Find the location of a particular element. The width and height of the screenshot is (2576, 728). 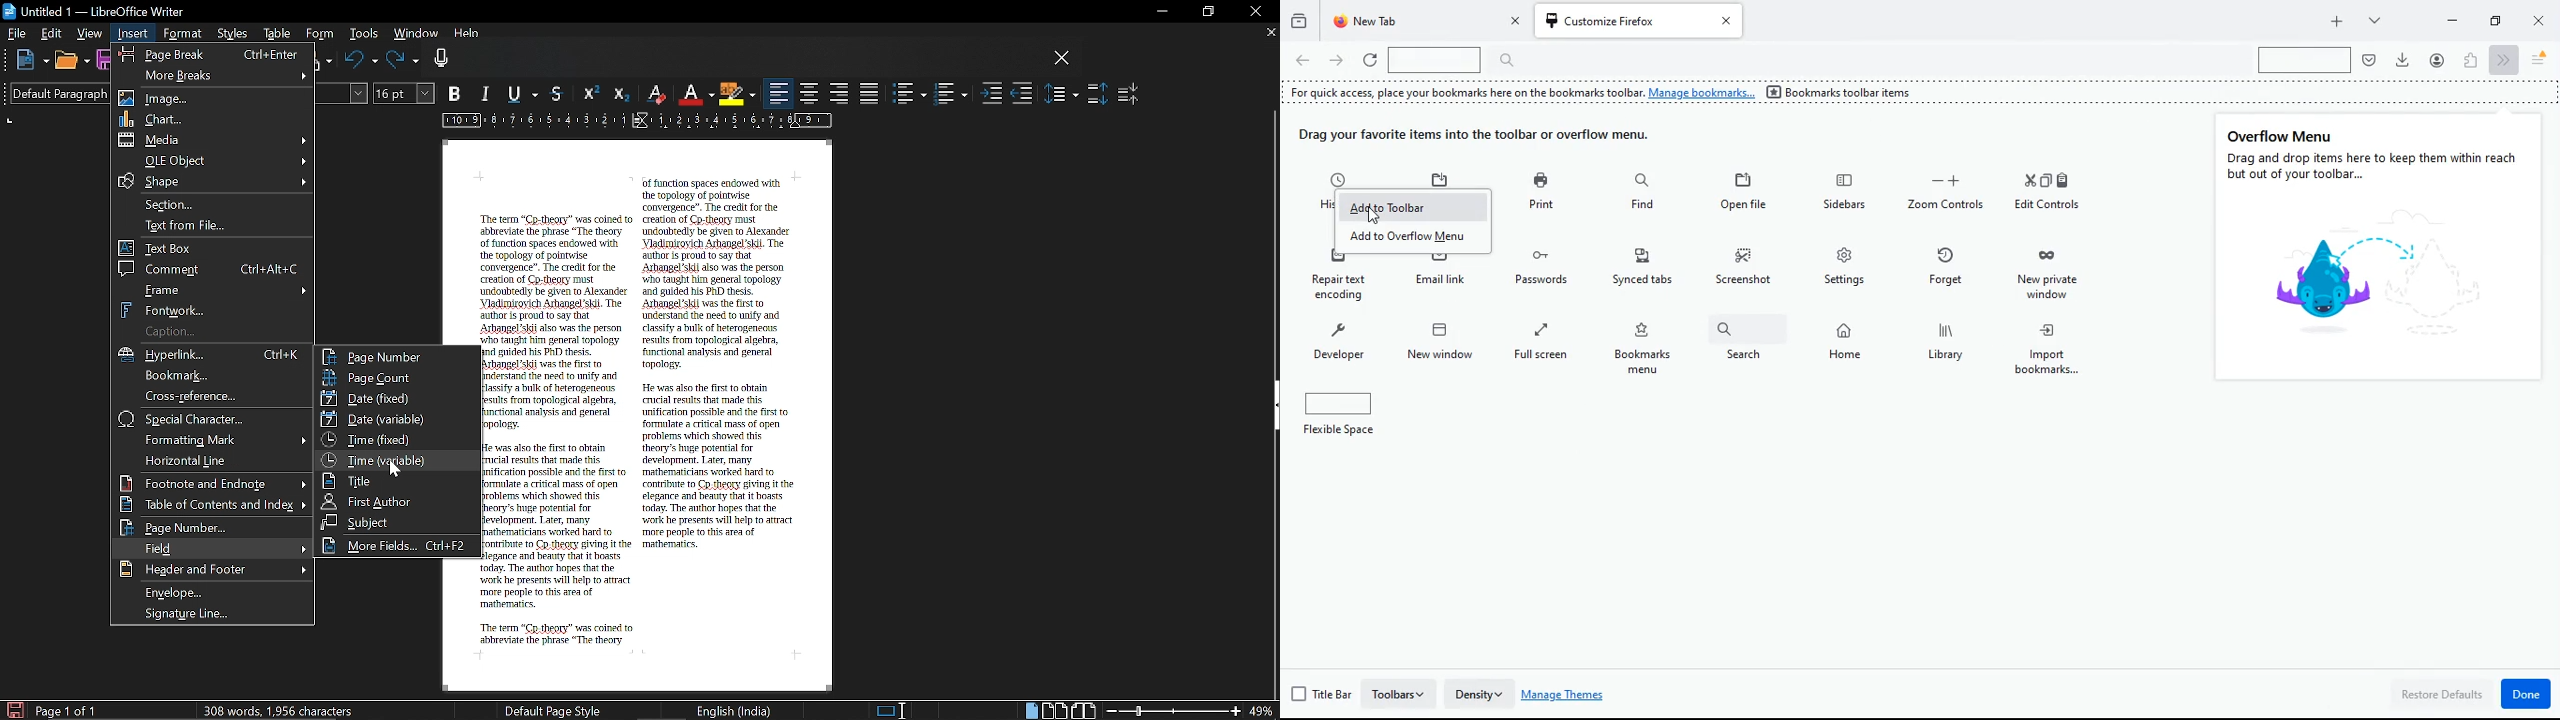

refresh is located at coordinates (1370, 61).